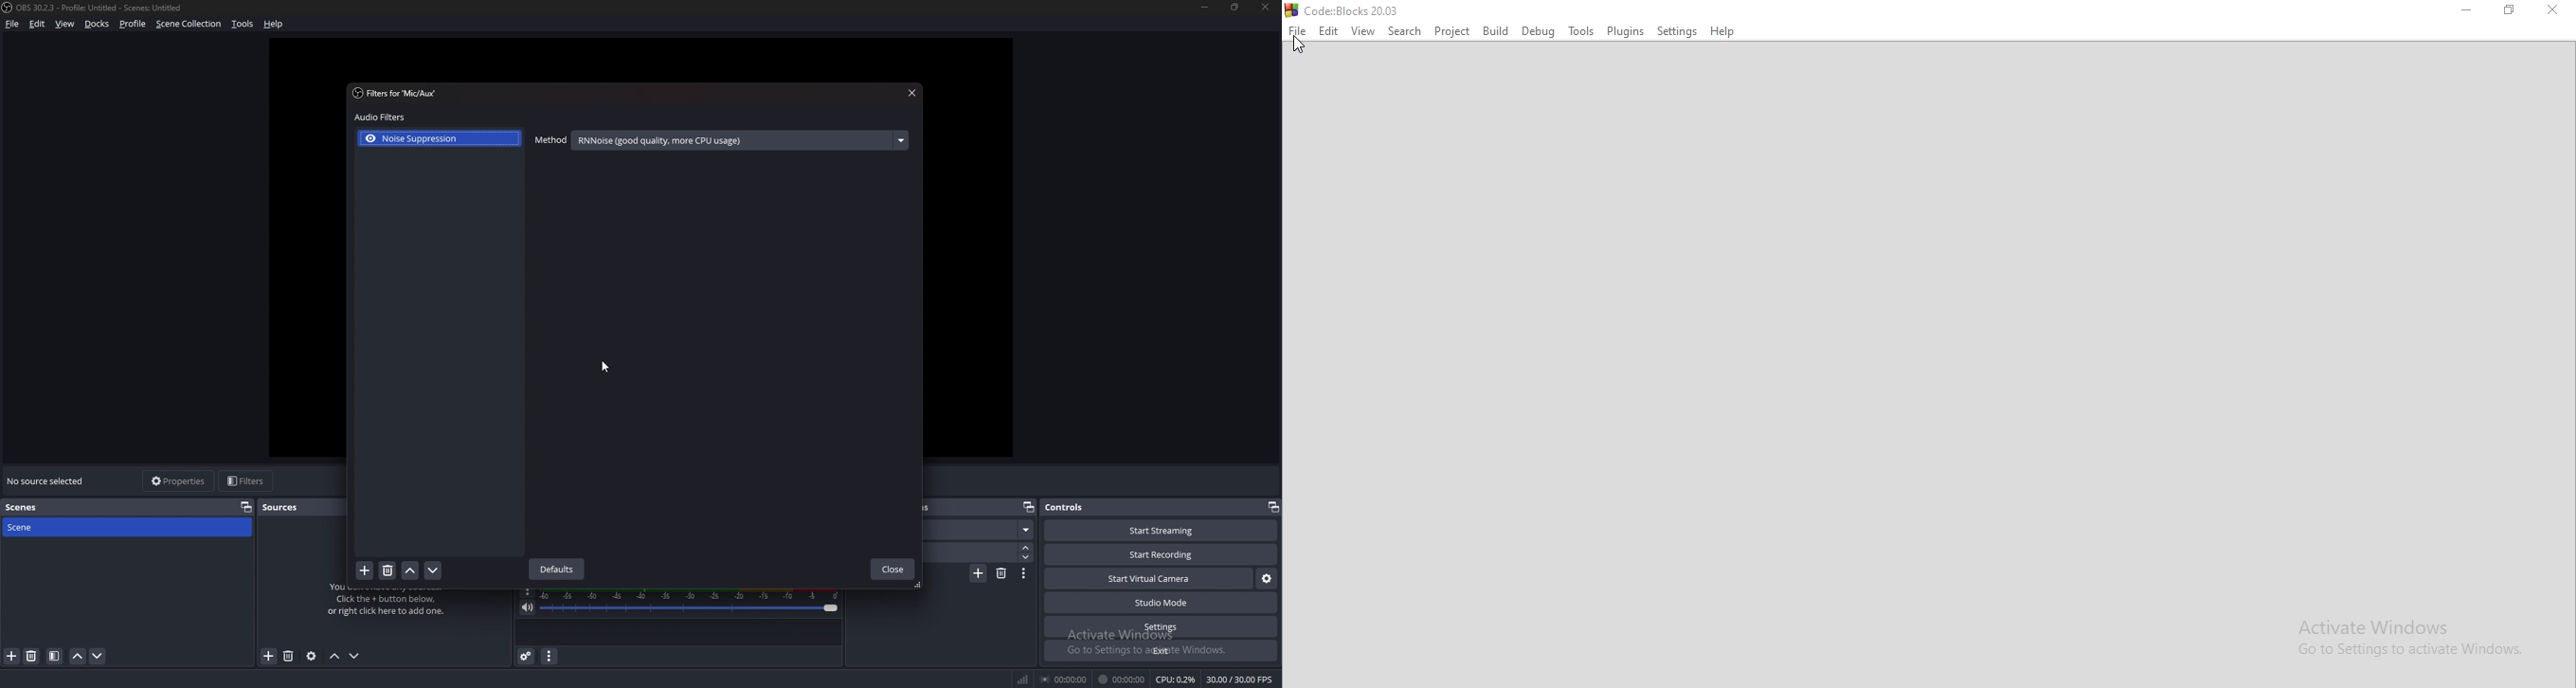  What do you see at coordinates (438, 139) in the screenshot?
I see `noise suppression` at bounding box center [438, 139].